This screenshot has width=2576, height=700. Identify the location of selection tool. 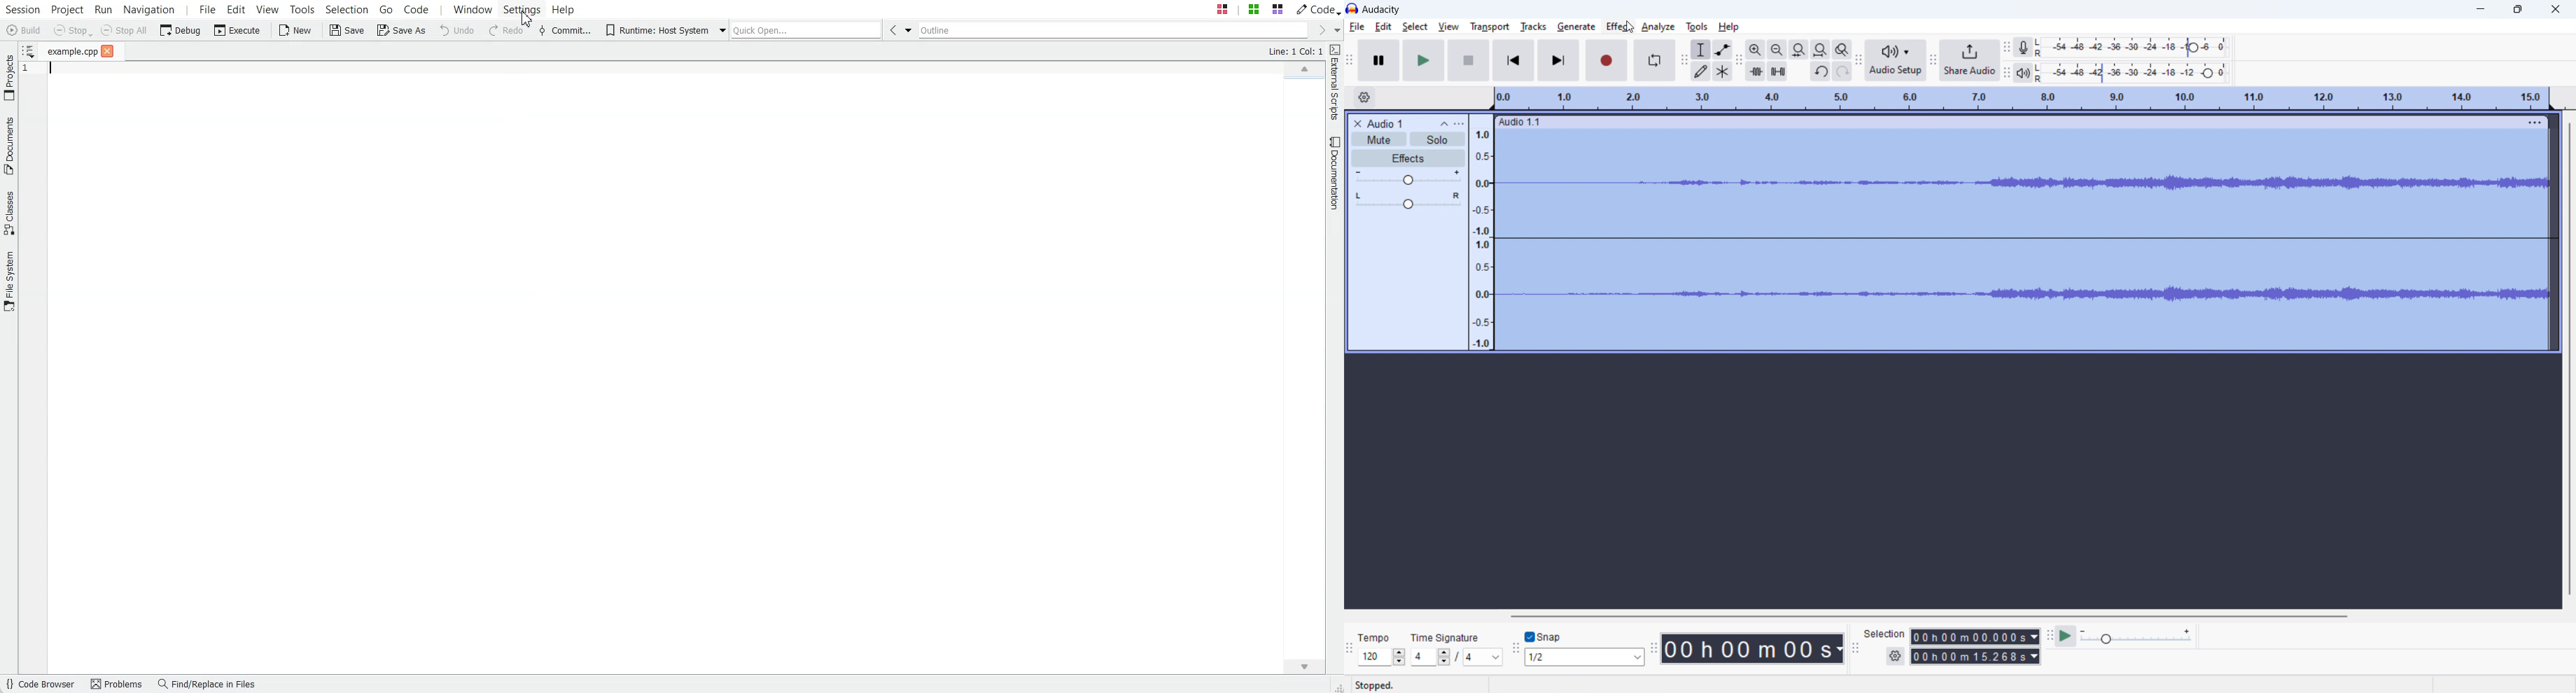
(1700, 49).